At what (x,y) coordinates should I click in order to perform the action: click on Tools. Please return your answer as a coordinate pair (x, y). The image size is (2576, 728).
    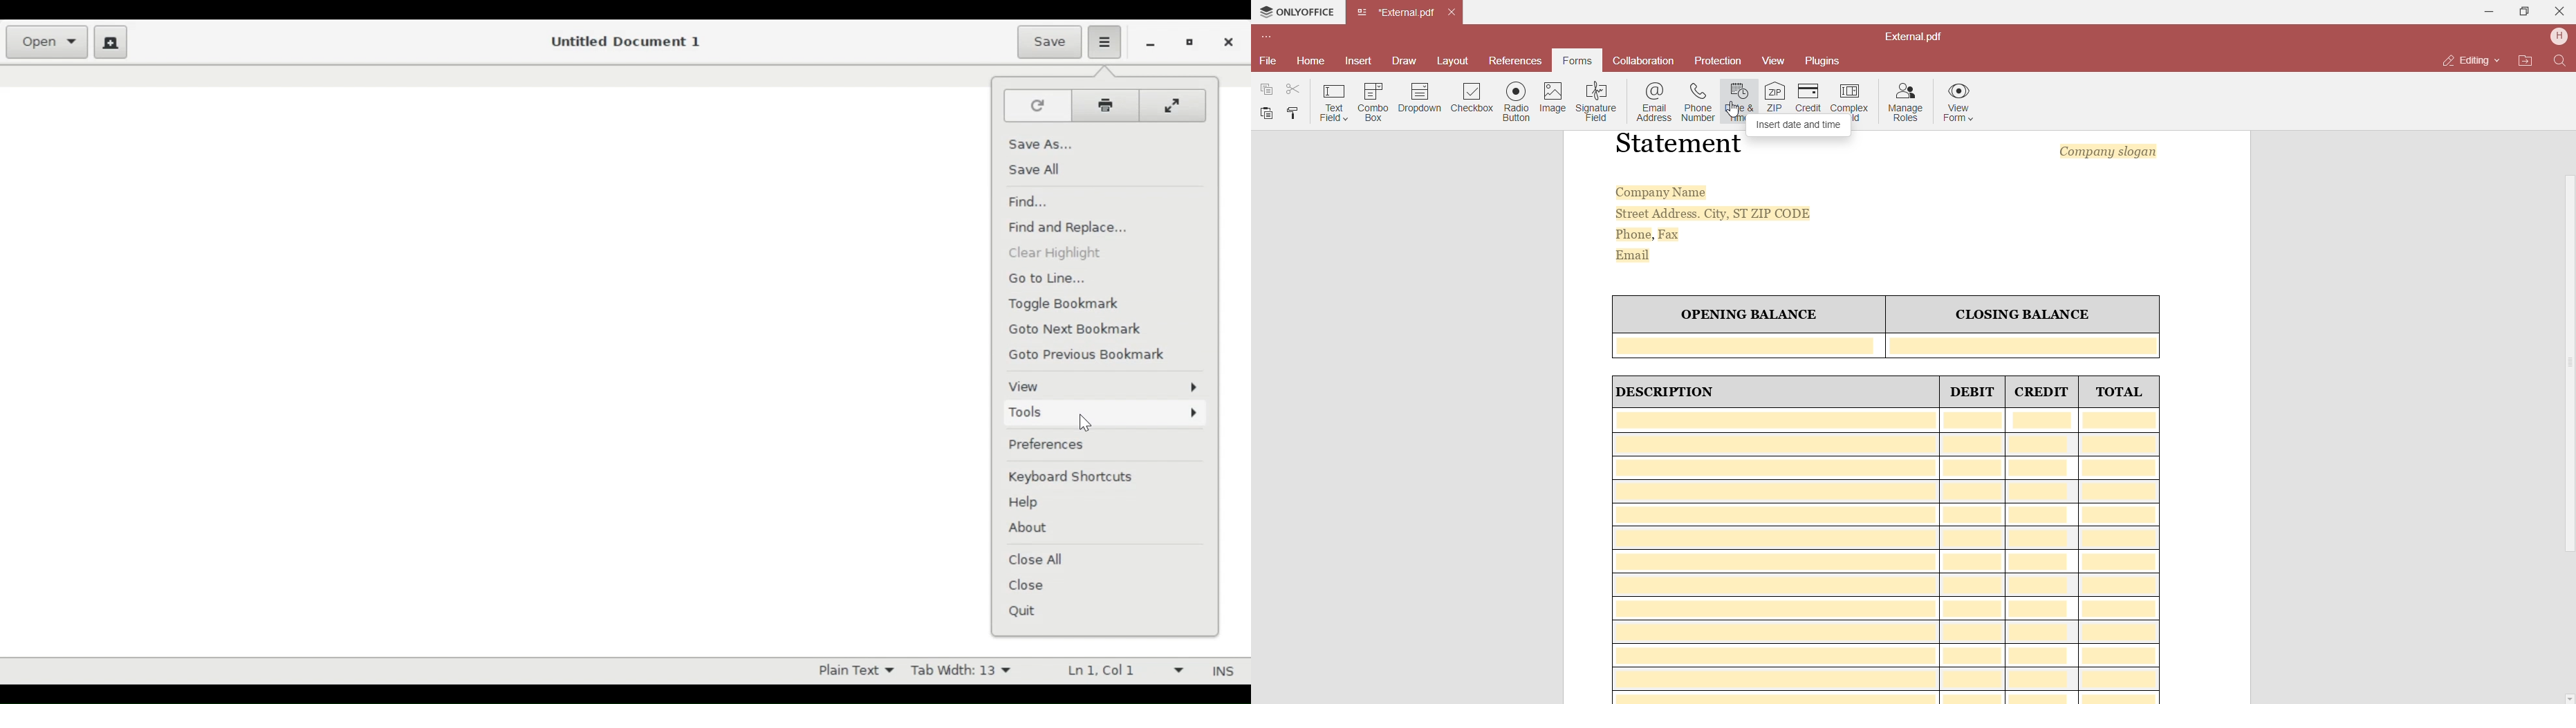
    Looking at the image, I should click on (1104, 414).